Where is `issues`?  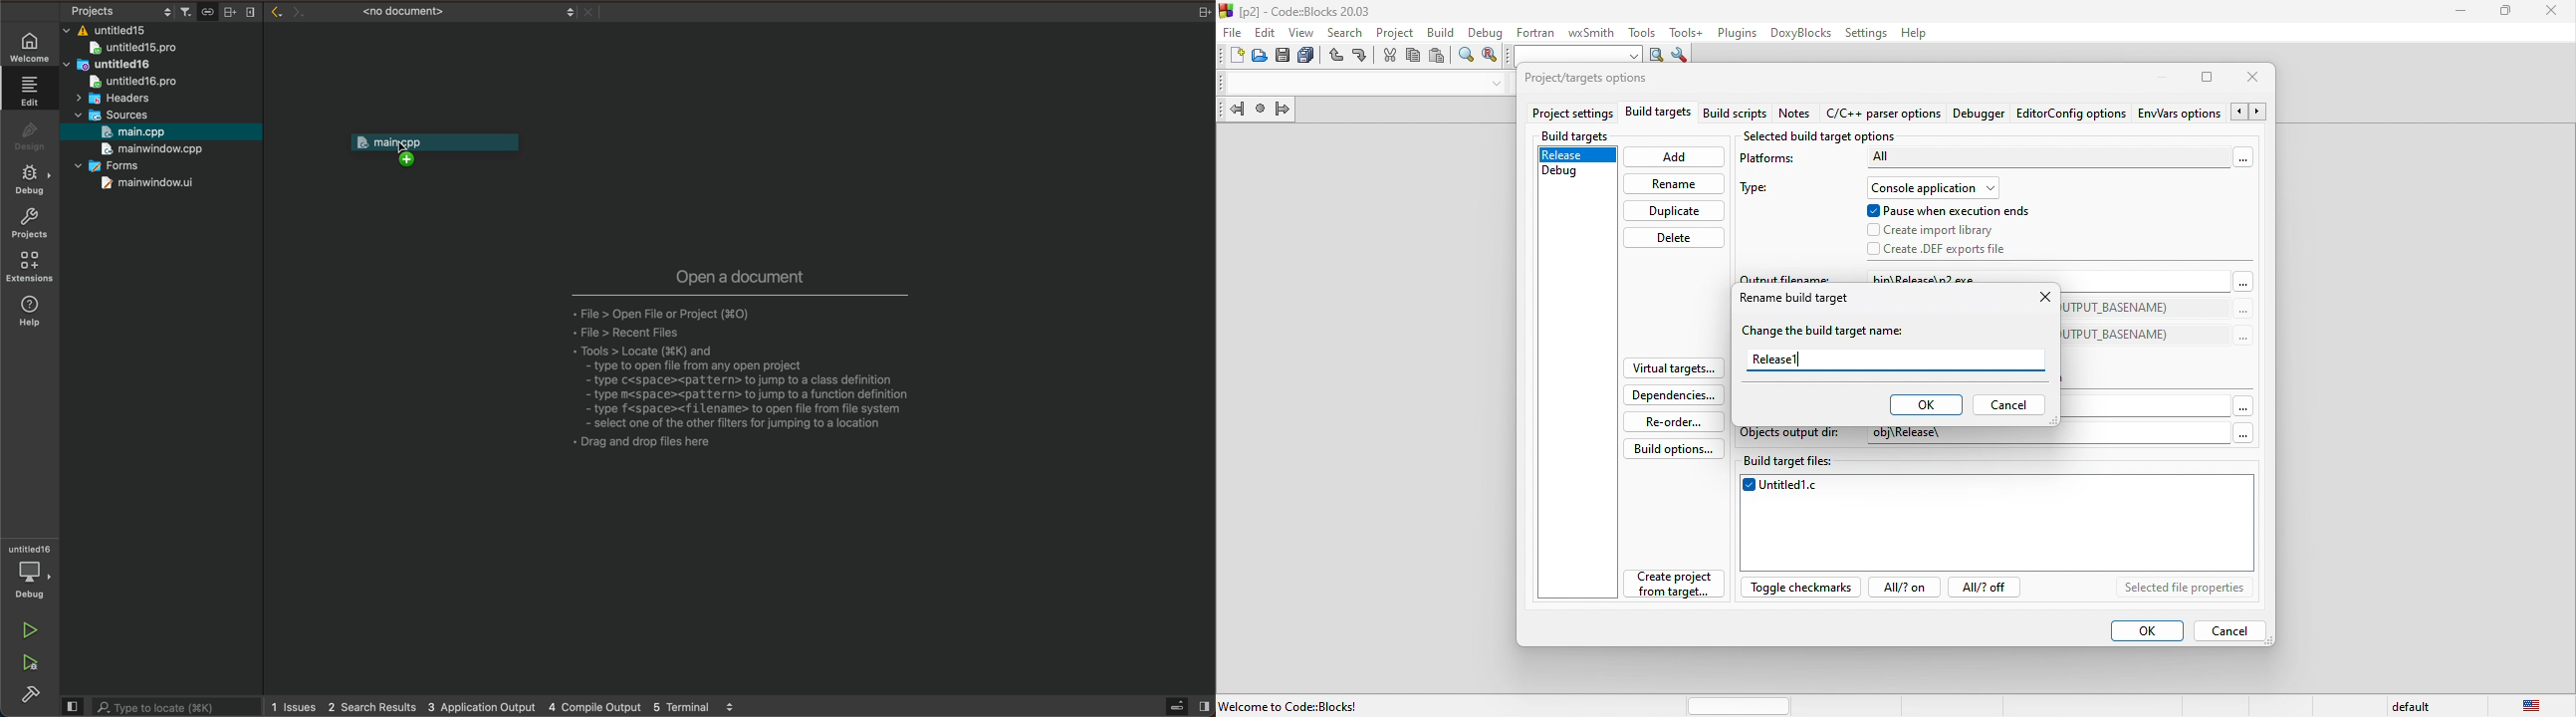 issues is located at coordinates (297, 708).